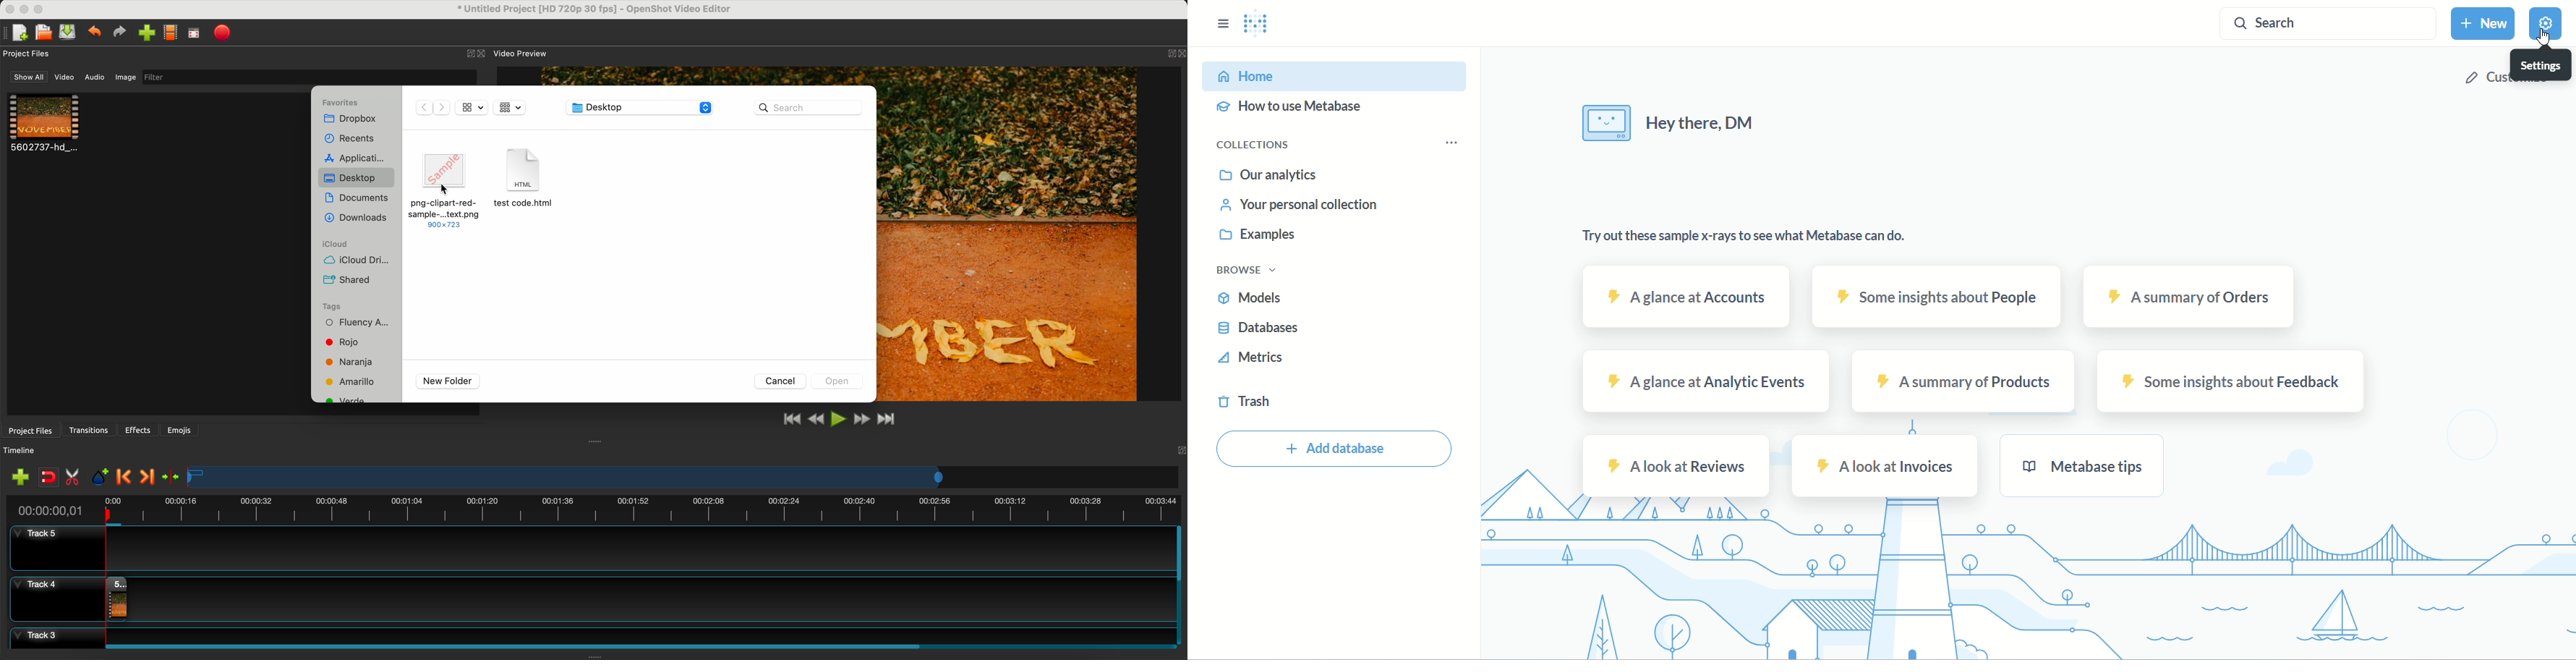 The height and width of the screenshot is (672, 2576). Describe the element at coordinates (586, 549) in the screenshot. I see `track 5` at that location.